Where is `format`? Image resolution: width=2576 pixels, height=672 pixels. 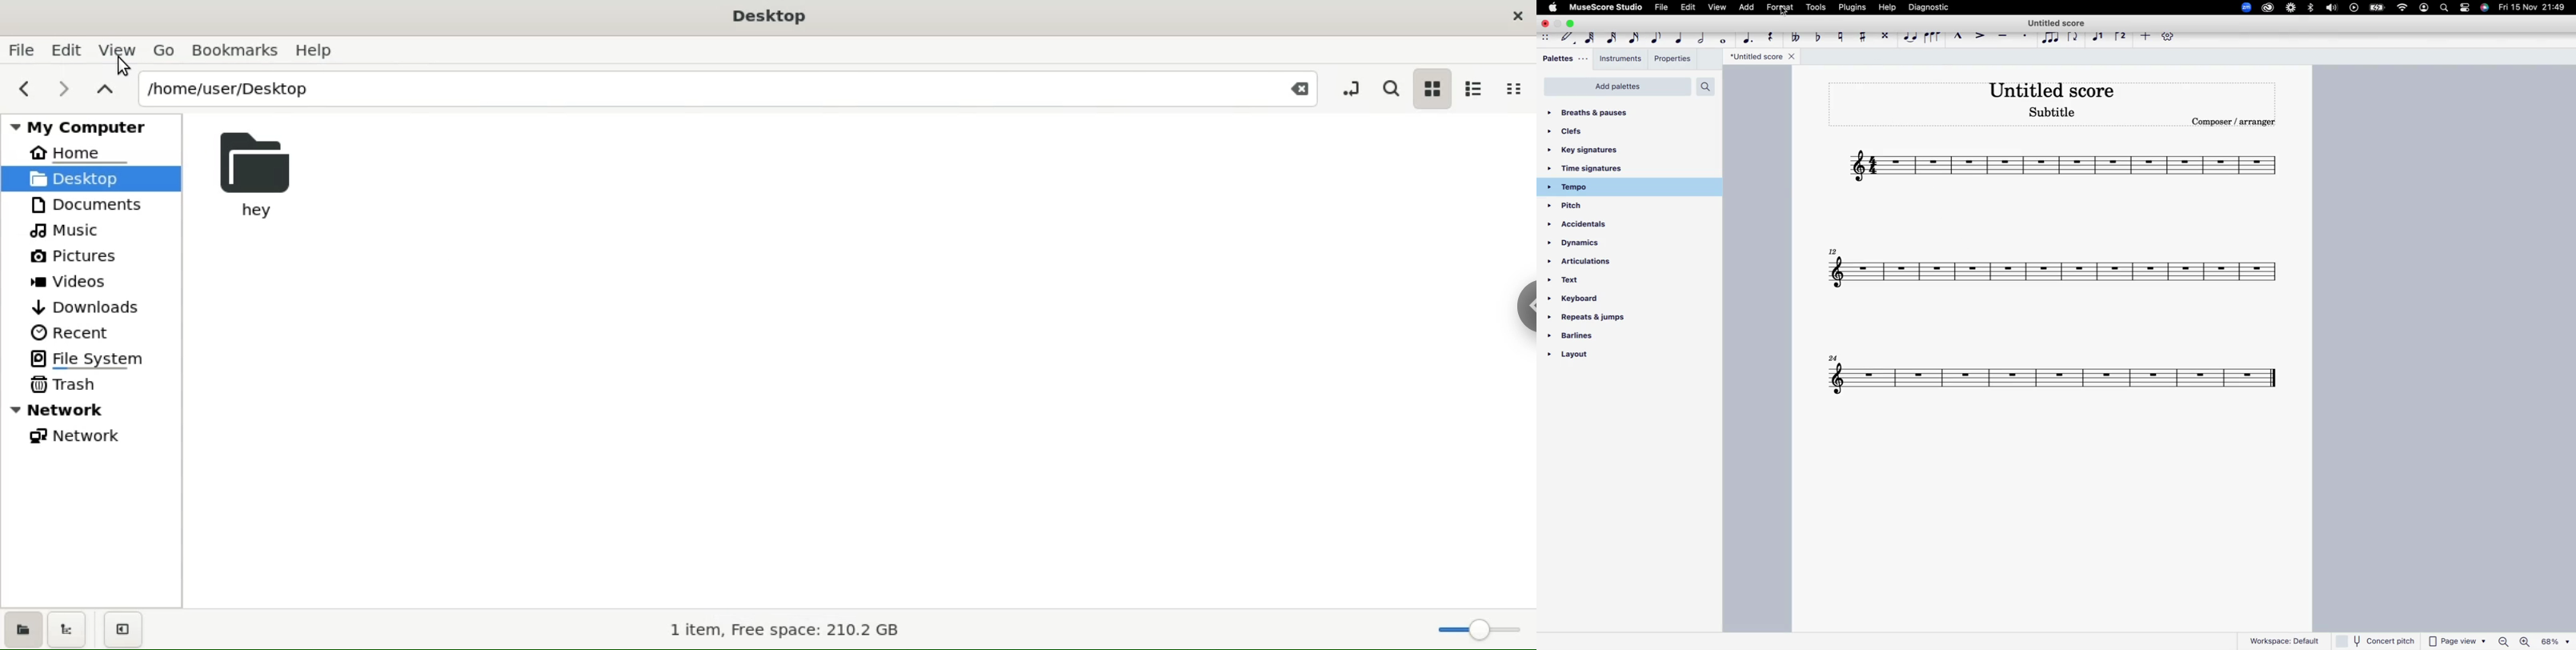 format is located at coordinates (1781, 9).